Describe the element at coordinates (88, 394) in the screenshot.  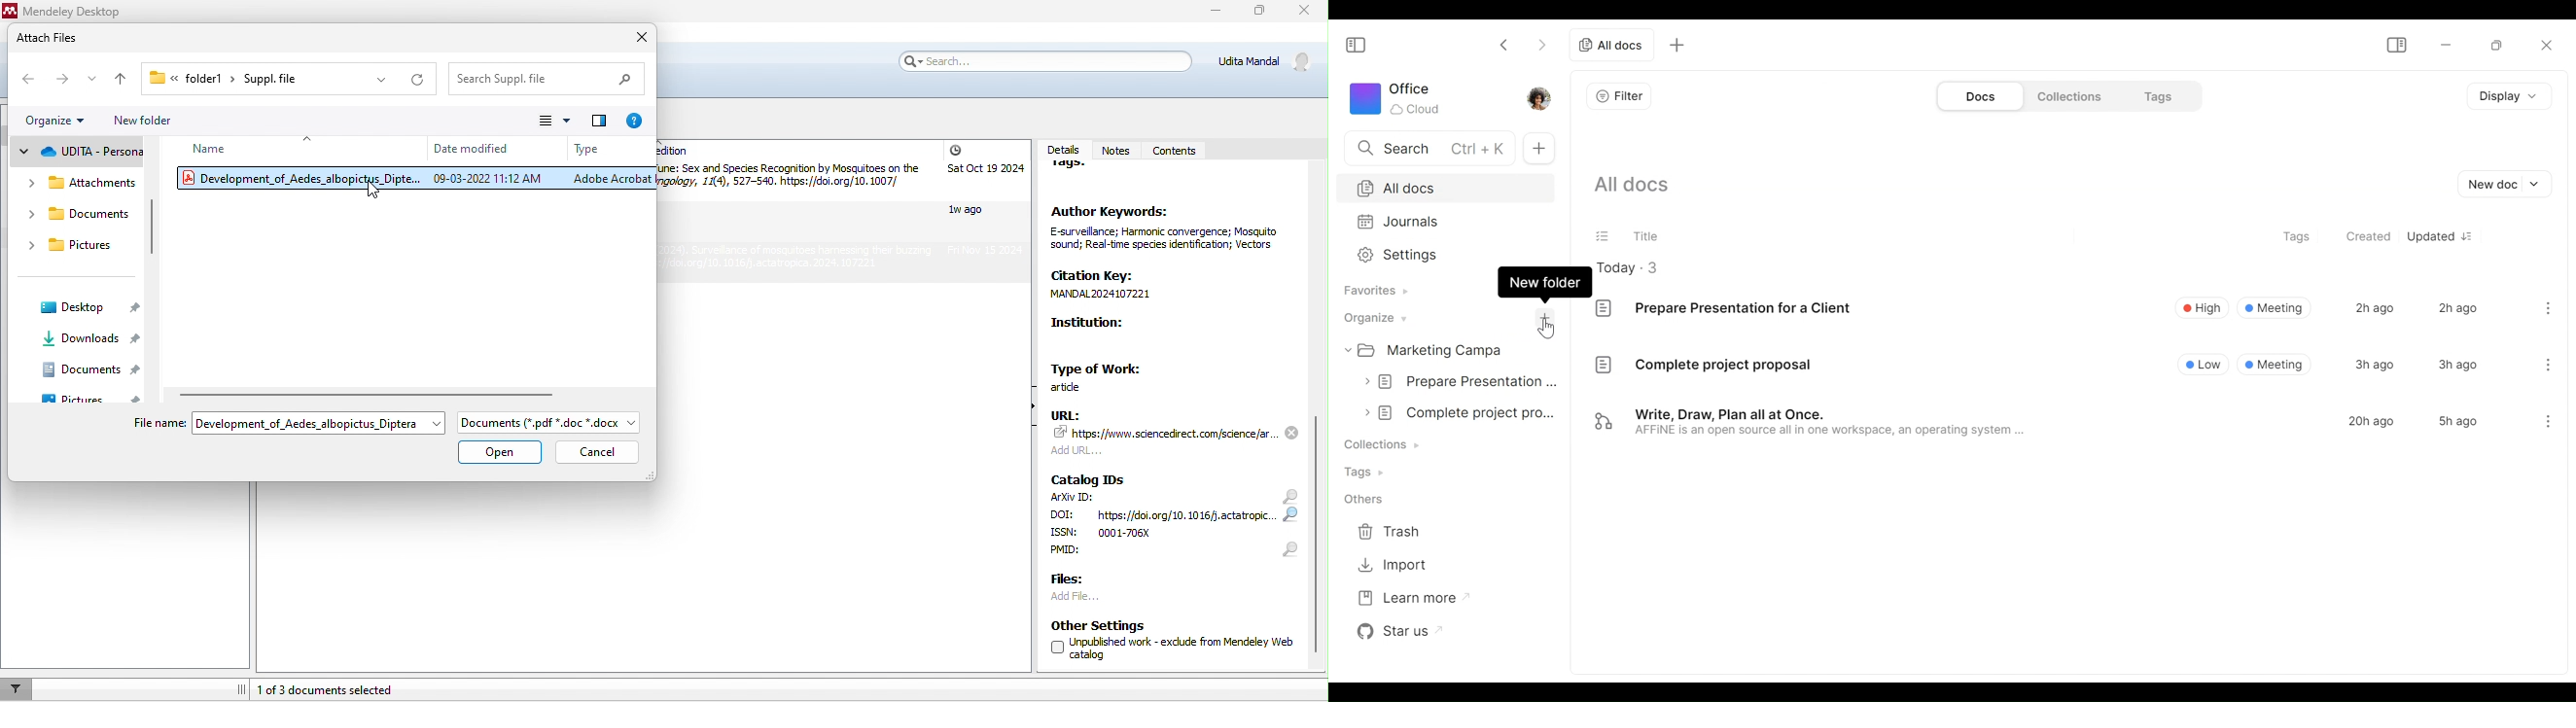
I see `pictures` at that location.